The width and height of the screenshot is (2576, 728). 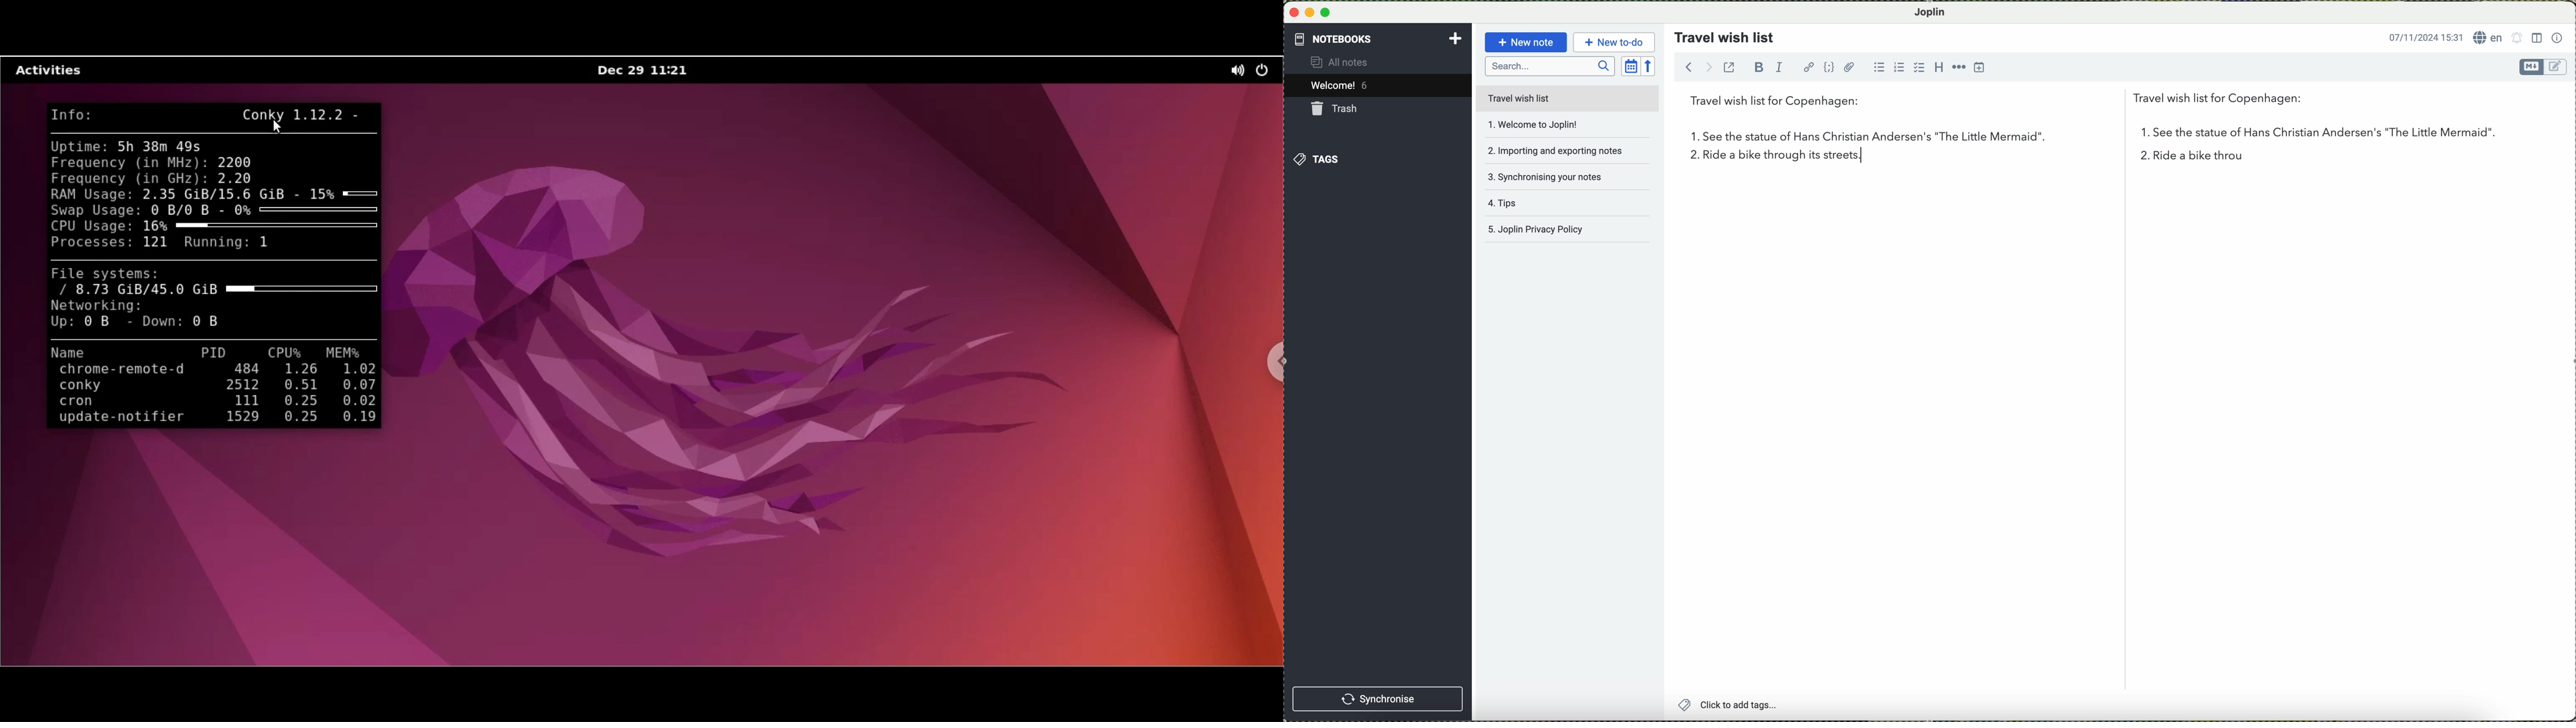 What do you see at coordinates (1693, 69) in the screenshot?
I see `navigate` at bounding box center [1693, 69].